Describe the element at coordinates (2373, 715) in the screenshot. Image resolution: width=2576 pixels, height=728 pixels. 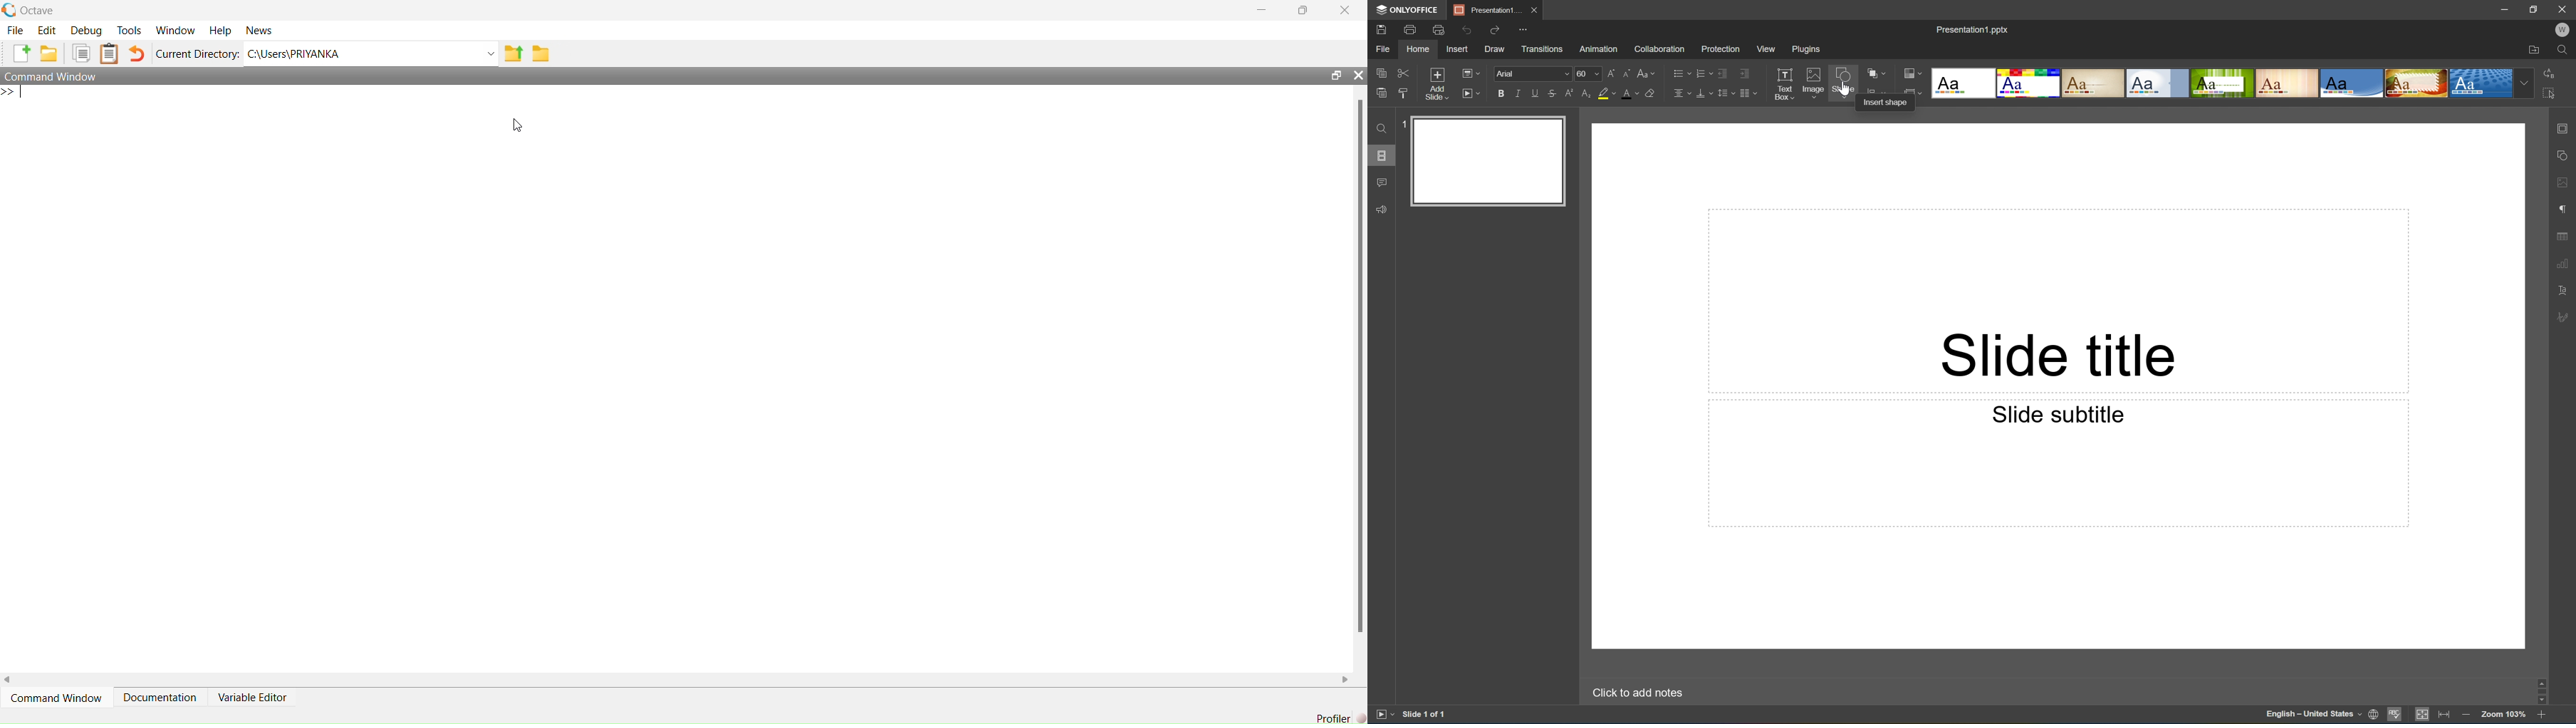
I see `Set document language` at that location.